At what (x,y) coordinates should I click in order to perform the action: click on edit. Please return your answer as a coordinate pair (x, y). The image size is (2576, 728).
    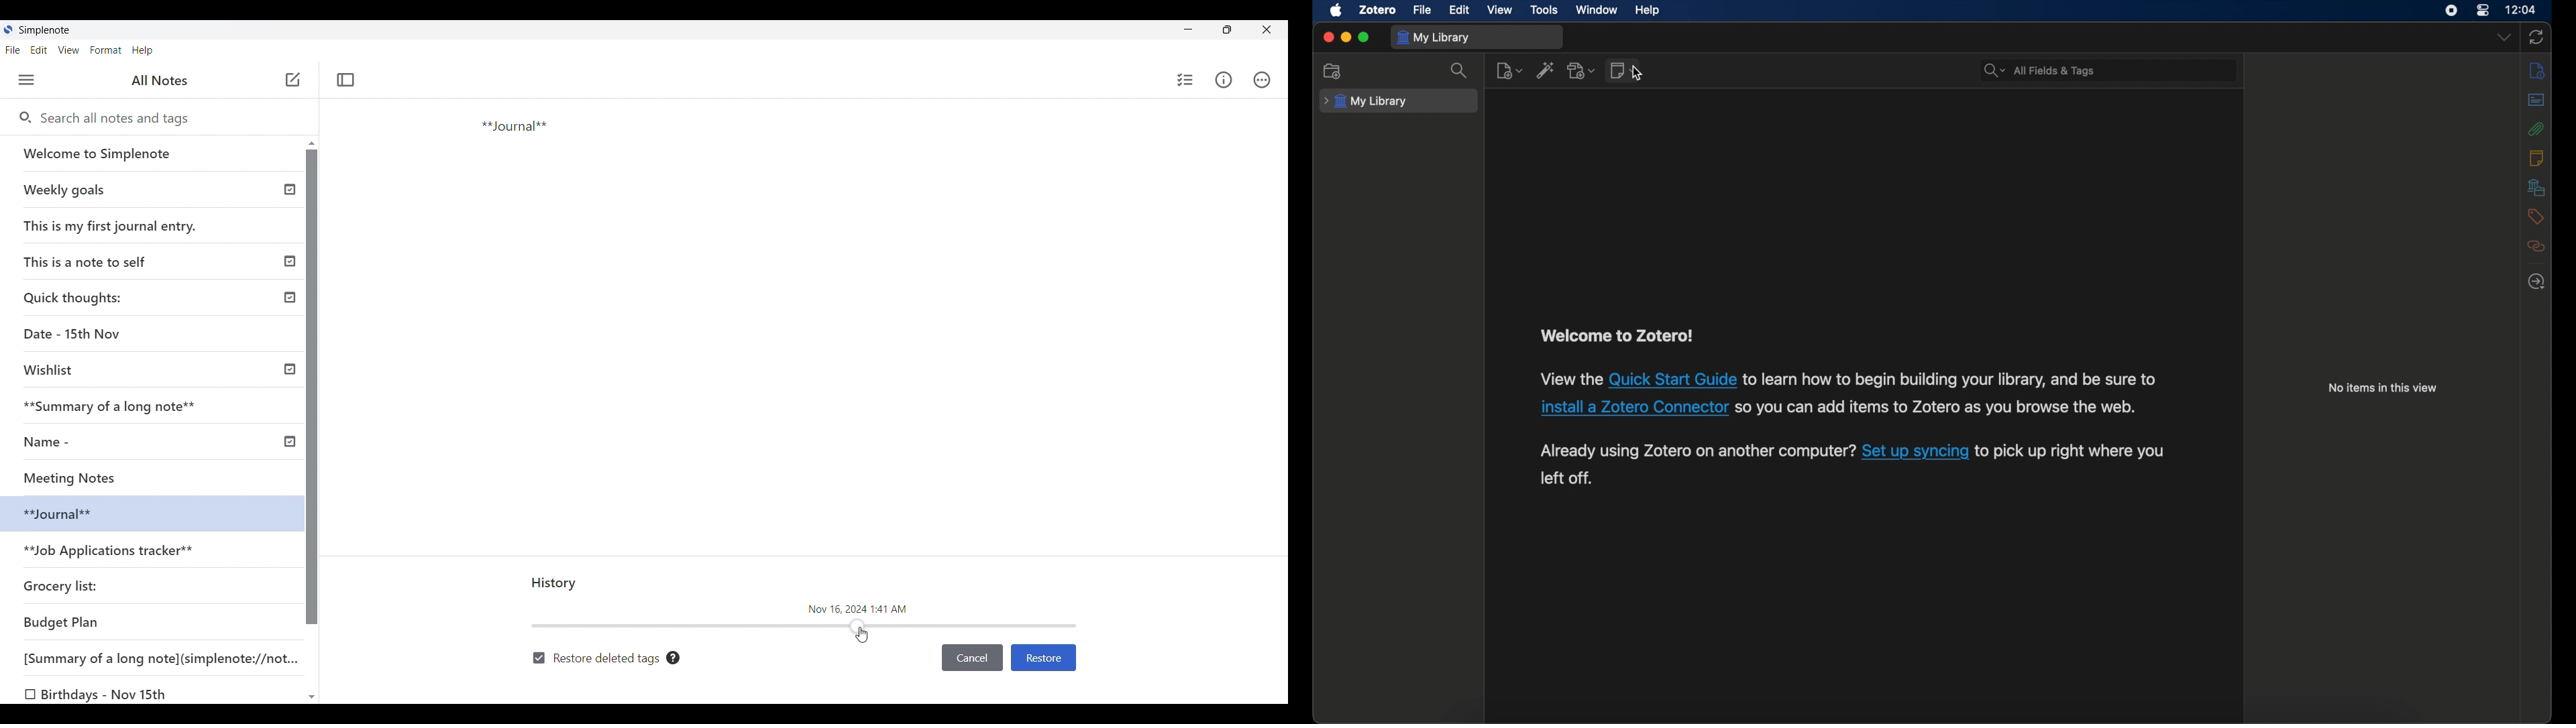
    Looking at the image, I should click on (1460, 10).